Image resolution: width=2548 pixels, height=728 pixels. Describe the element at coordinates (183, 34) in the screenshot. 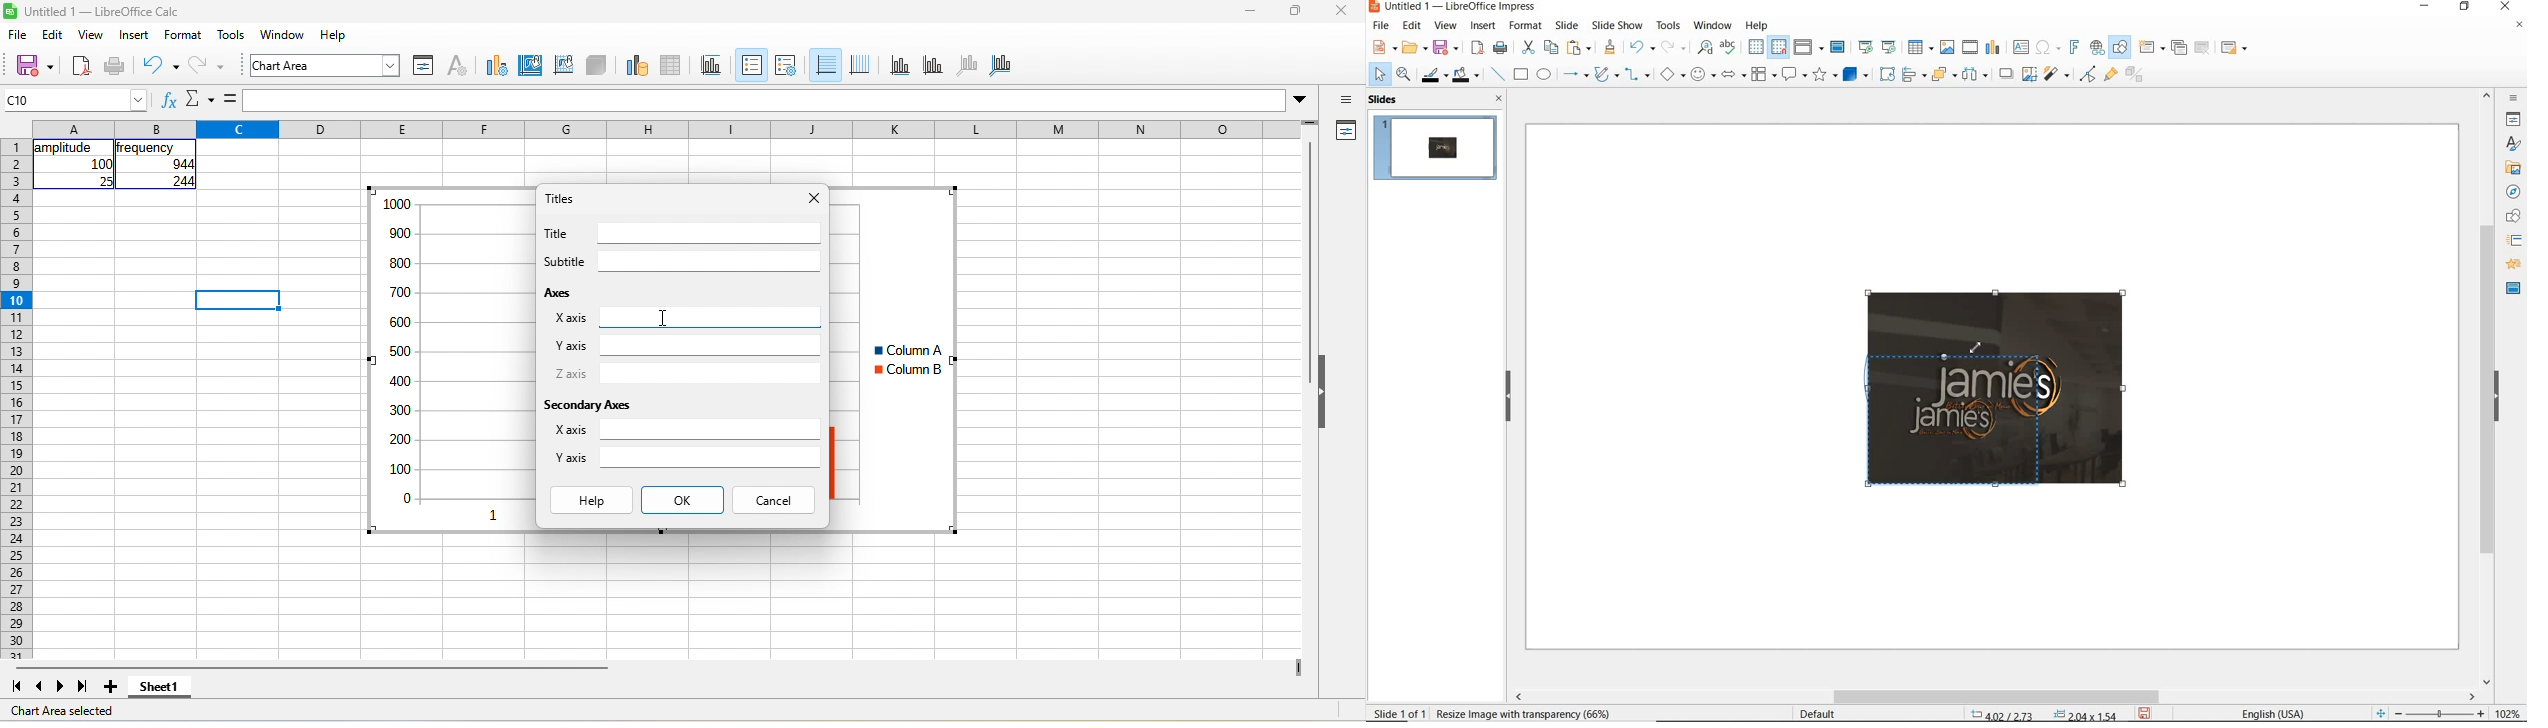

I see `format` at that location.